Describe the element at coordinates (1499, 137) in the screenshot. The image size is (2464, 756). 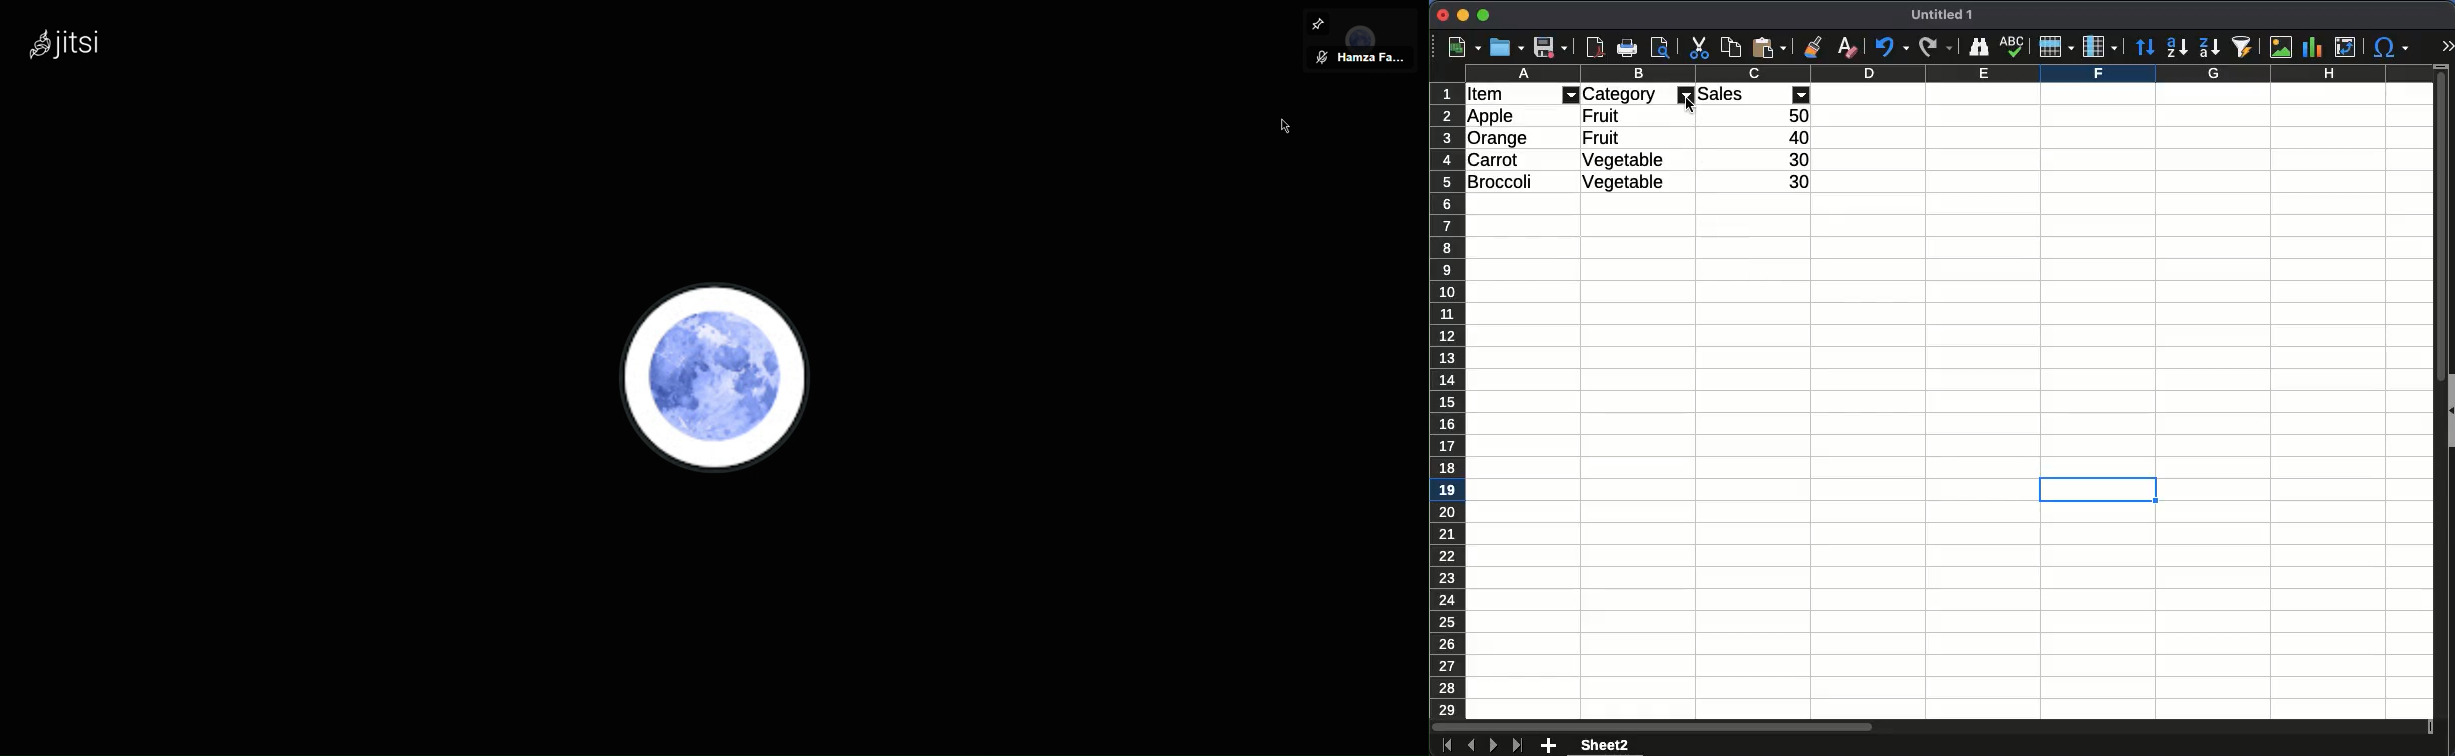
I see `orange` at that location.